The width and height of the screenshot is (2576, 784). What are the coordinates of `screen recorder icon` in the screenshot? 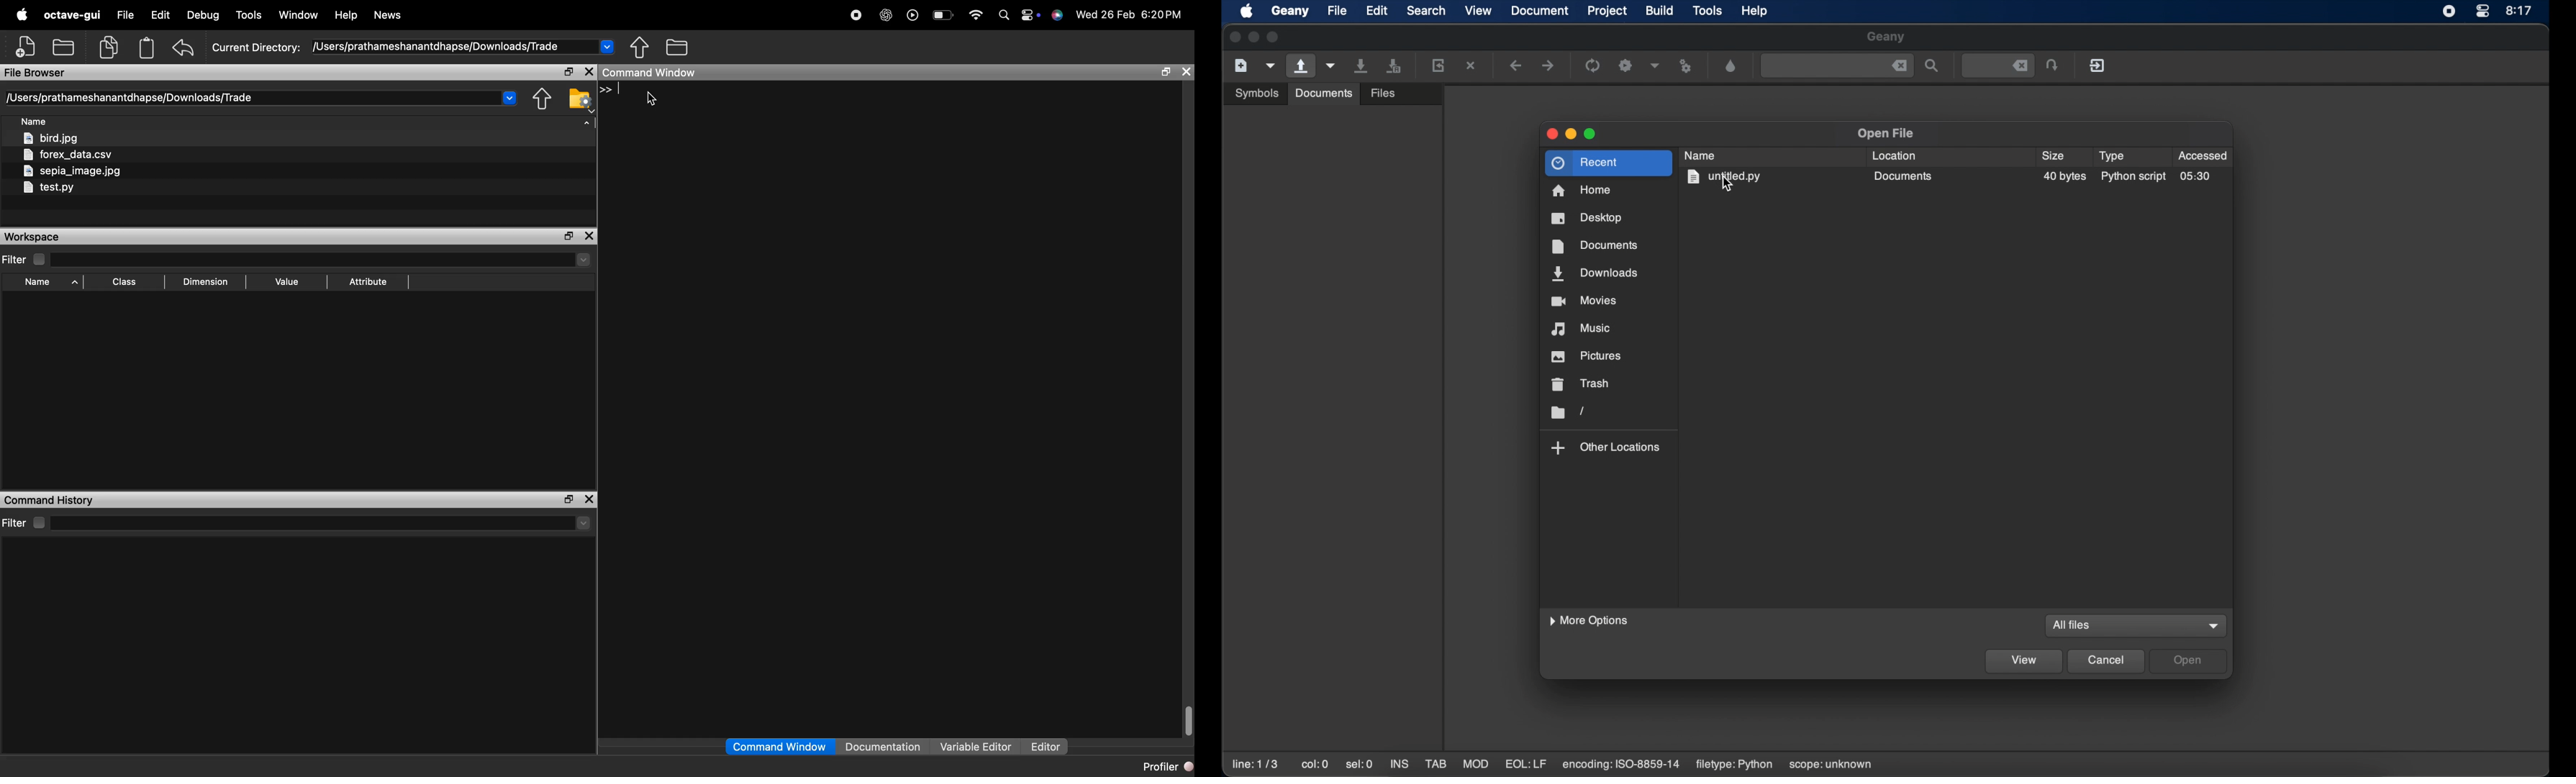 It's located at (2448, 12).